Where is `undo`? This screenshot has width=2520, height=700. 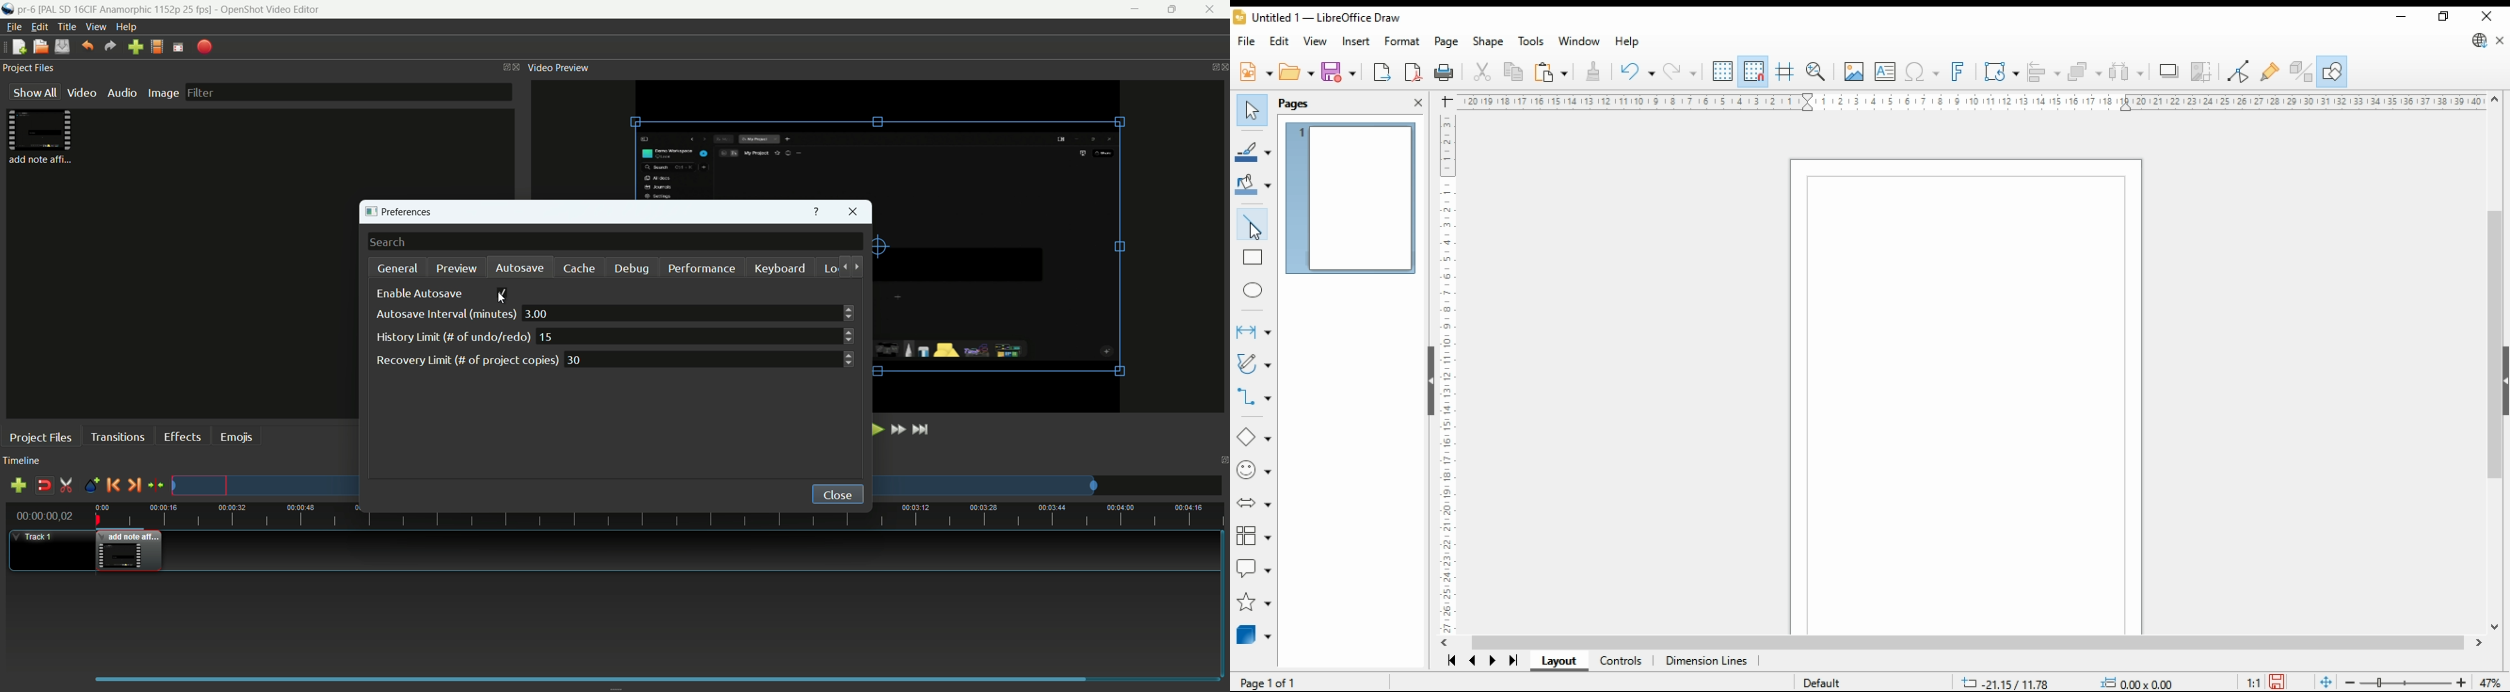
undo is located at coordinates (1682, 72).